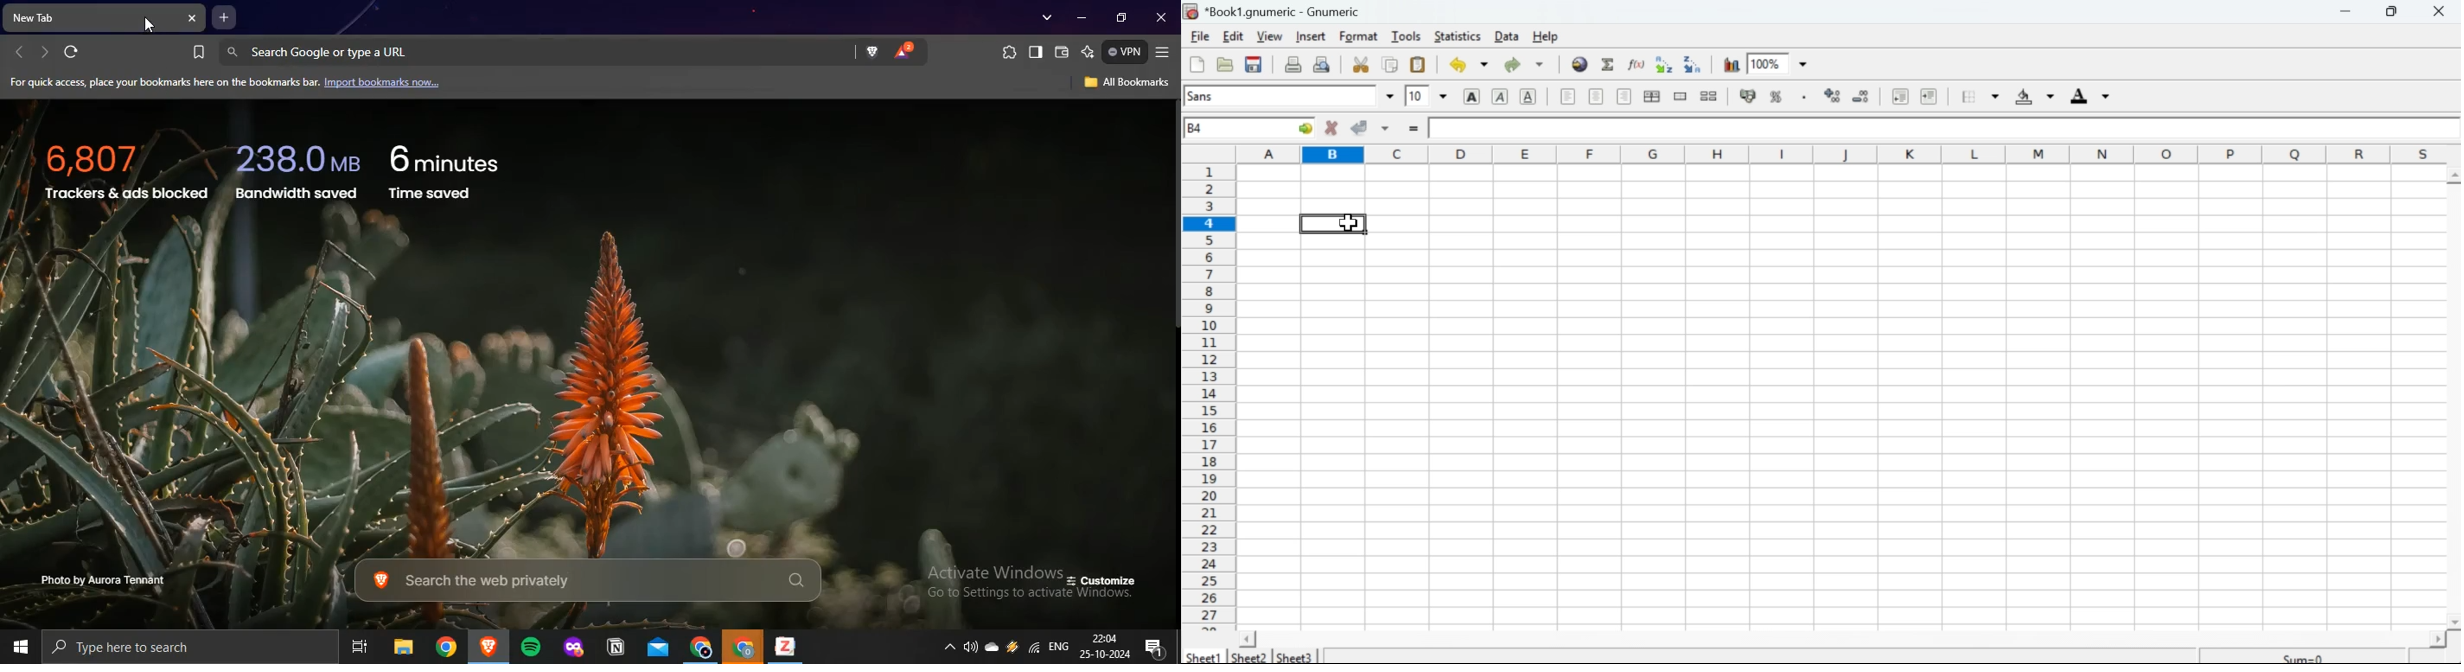  What do you see at coordinates (1389, 65) in the screenshot?
I see `Copy` at bounding box center [1389, 65].